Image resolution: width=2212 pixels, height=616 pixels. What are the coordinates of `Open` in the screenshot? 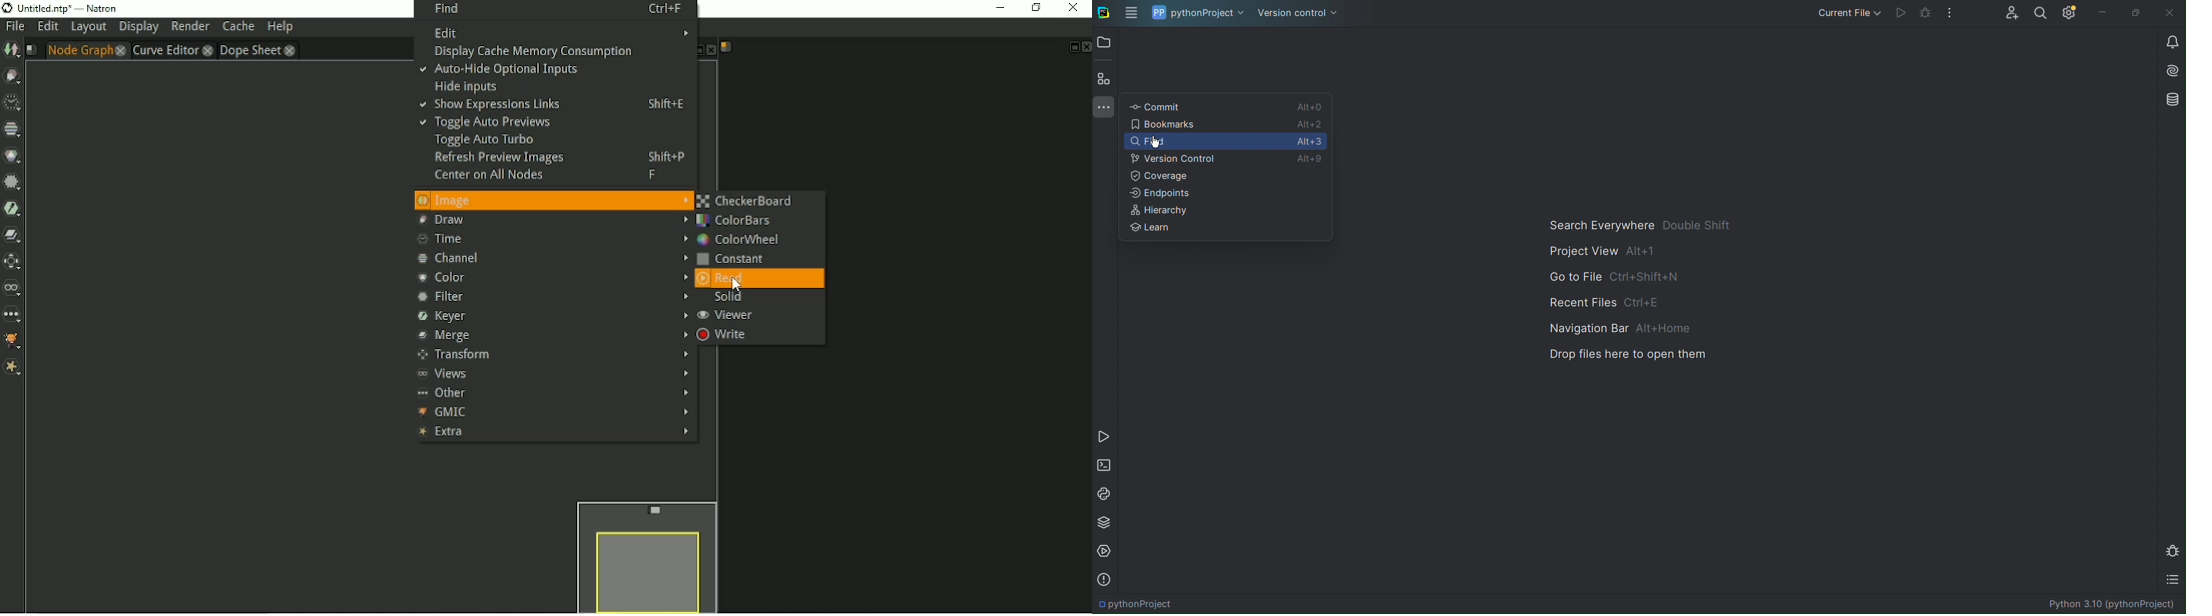 It's located at (1105, 42).